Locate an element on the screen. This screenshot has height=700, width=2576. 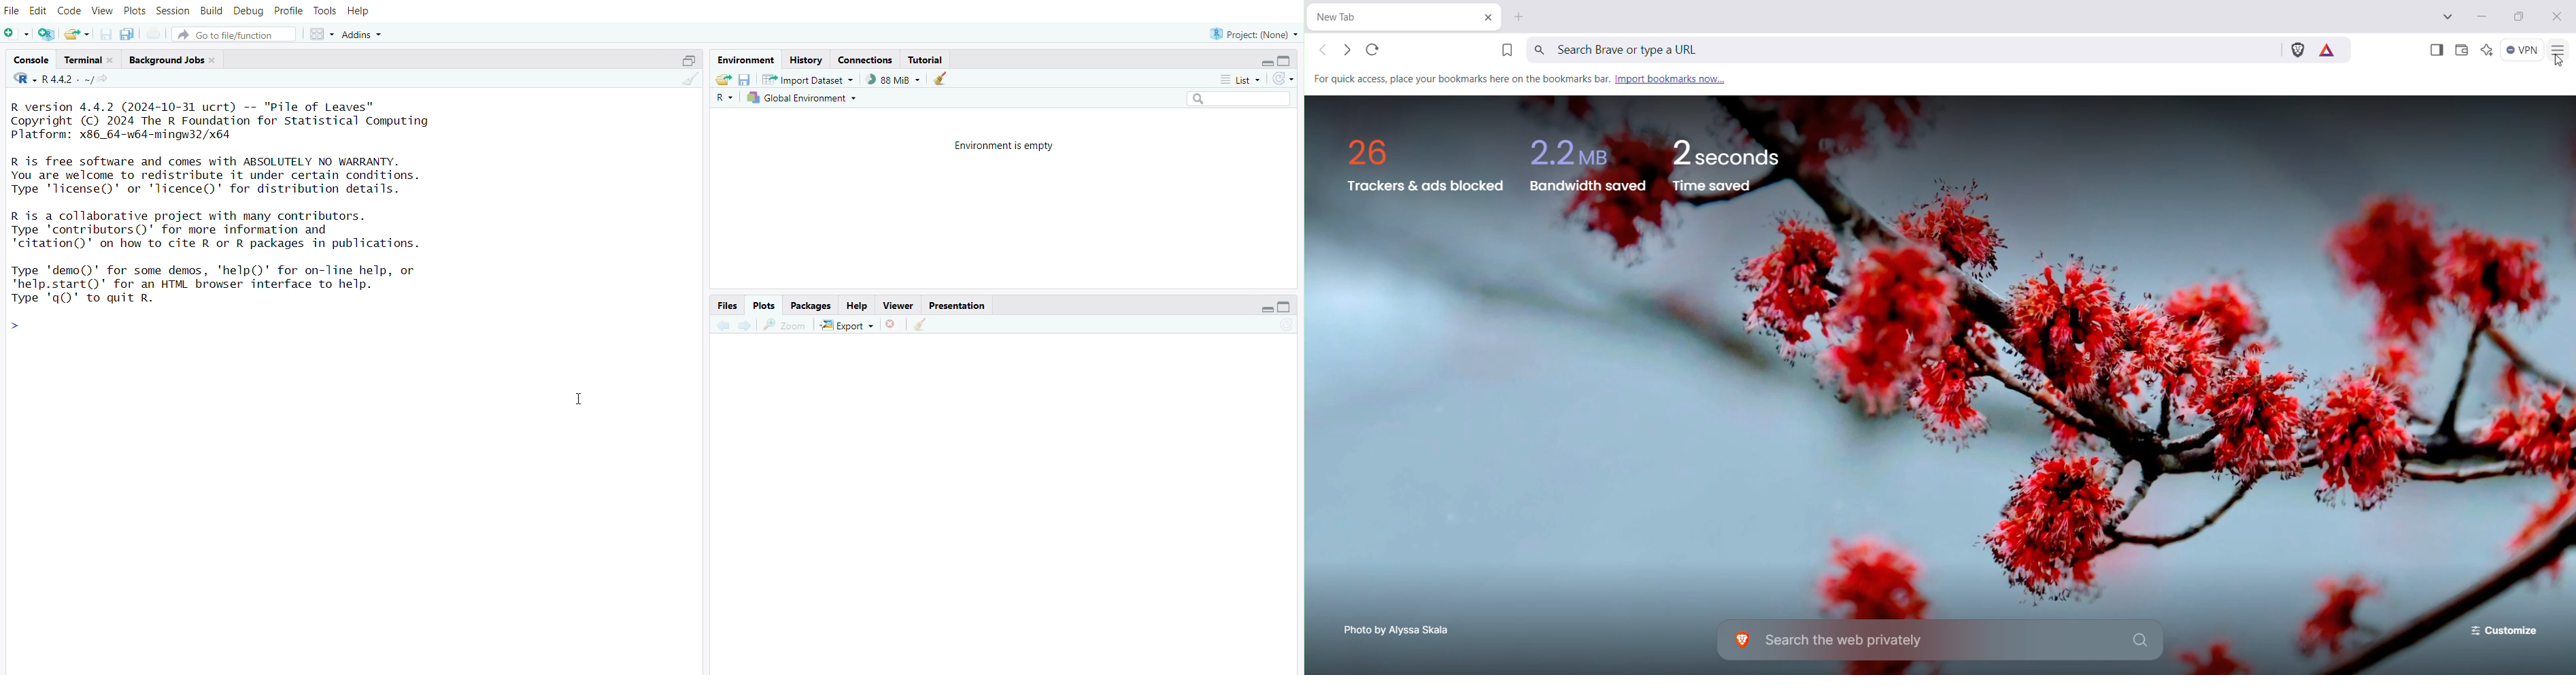
viewer is located at coordinates (900, 306).